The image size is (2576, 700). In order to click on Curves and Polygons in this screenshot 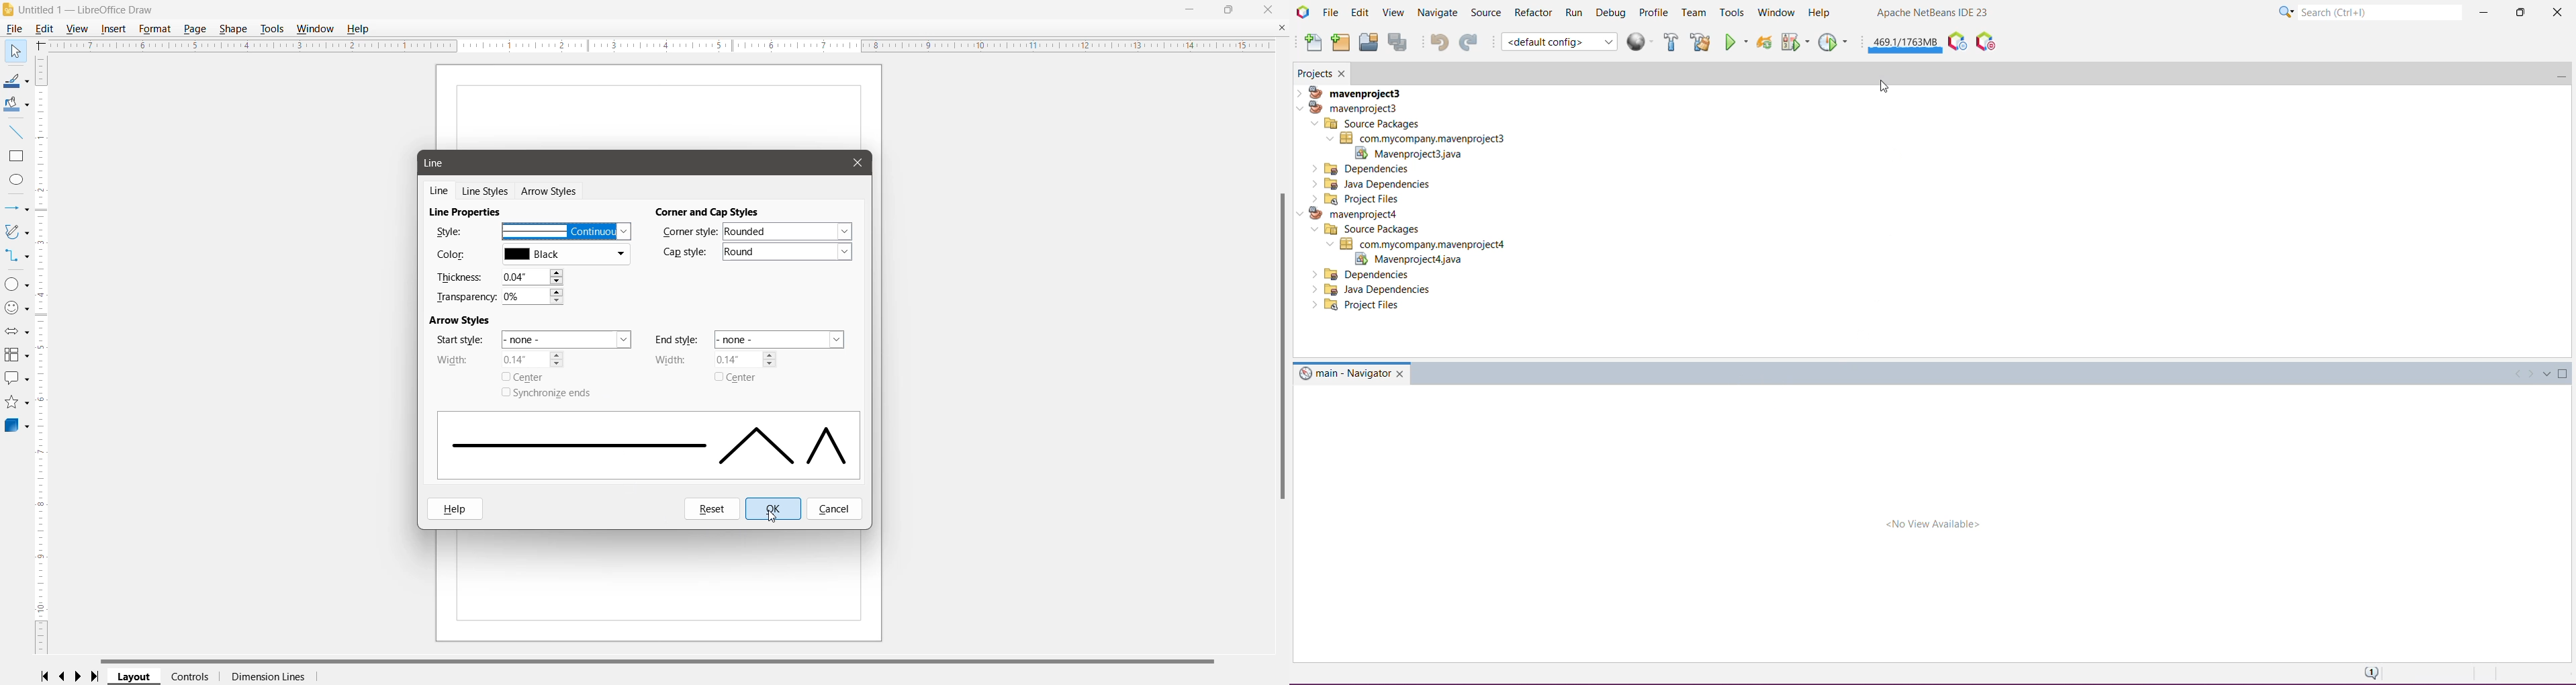, I will do `click(16, 231)`.